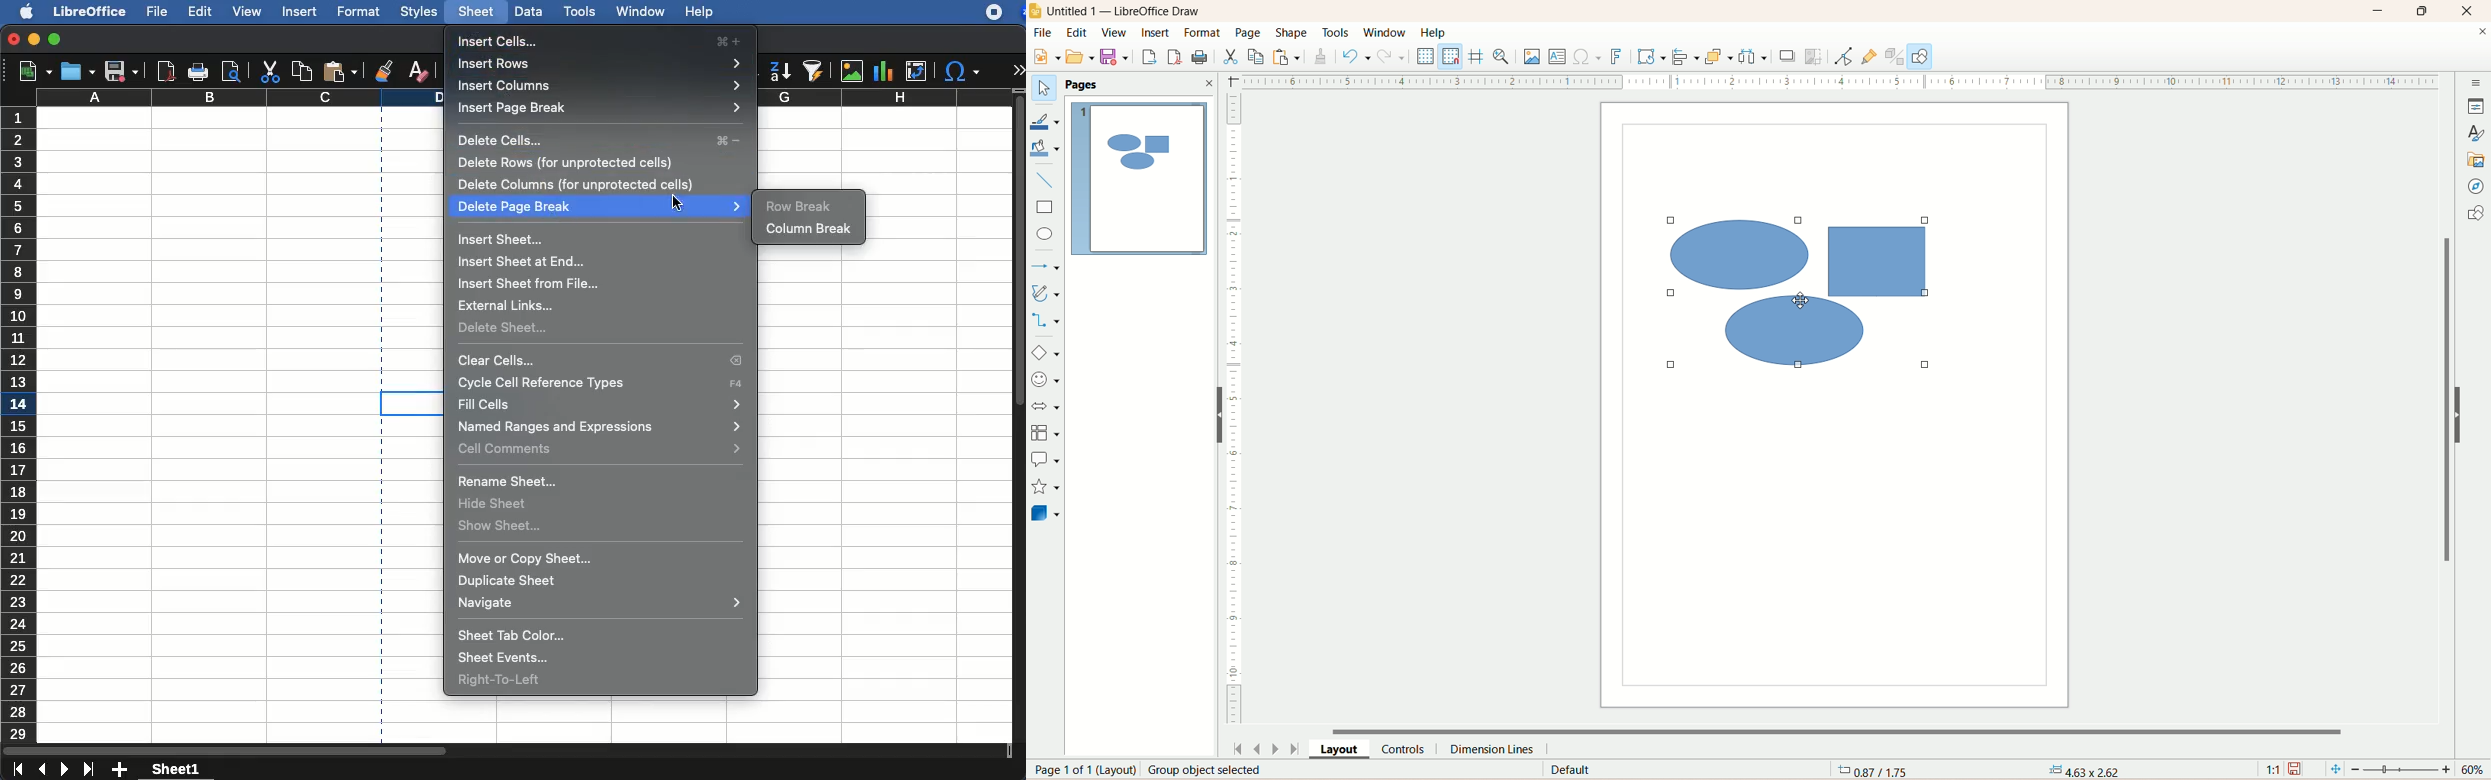 The image size is (2492, 784). Describe the element at coordinates (1434, 32) in the screenshot. I see `help` at that location.